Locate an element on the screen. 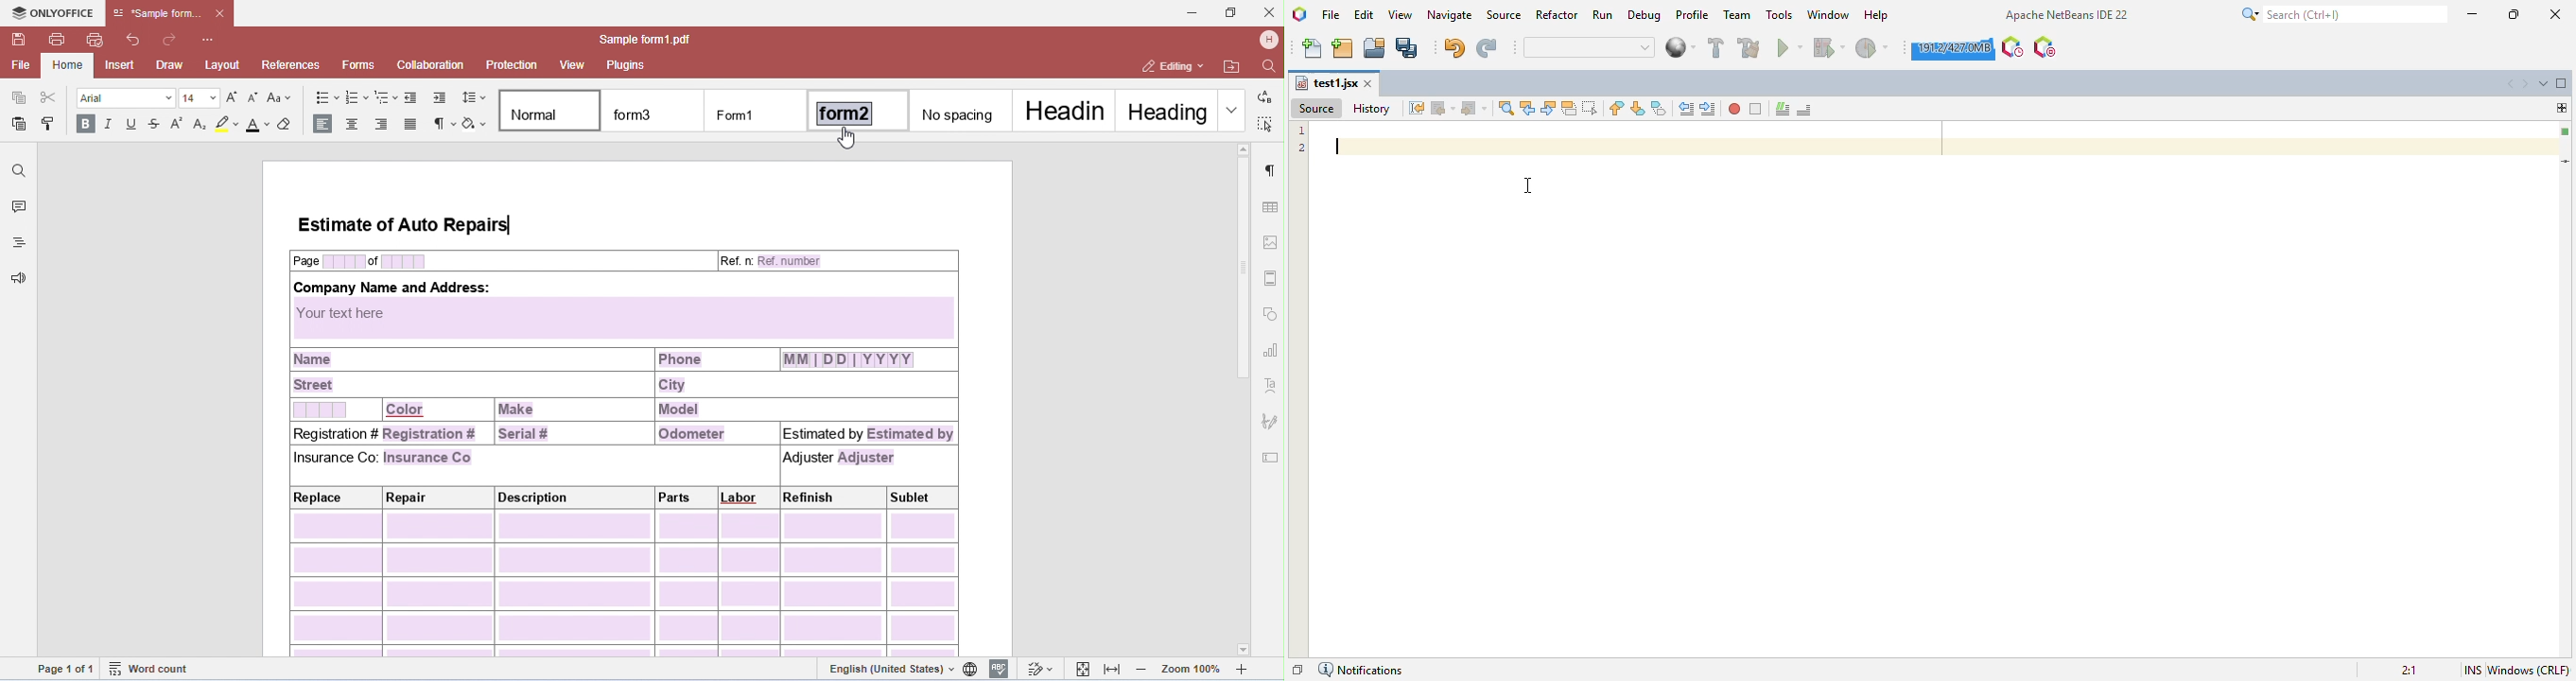  redo is located at coordinates (1489, 48).